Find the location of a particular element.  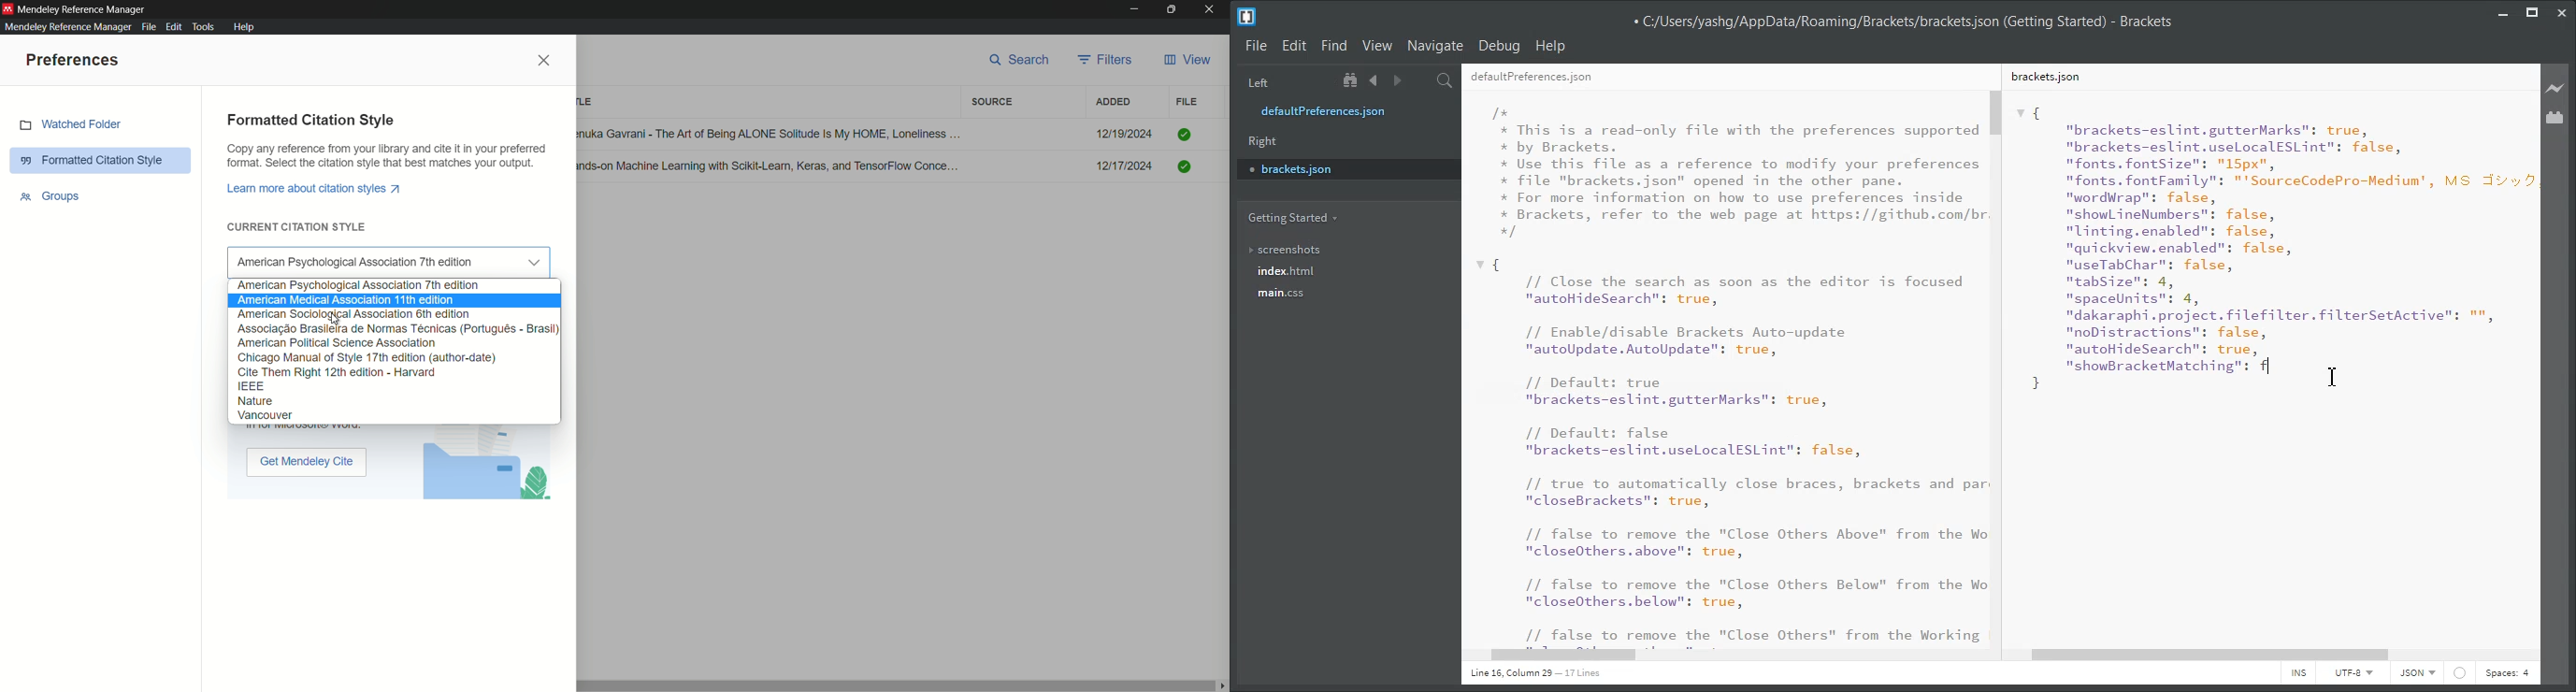

American Medical Association 11th Edition is located at coordinates (394, 302).